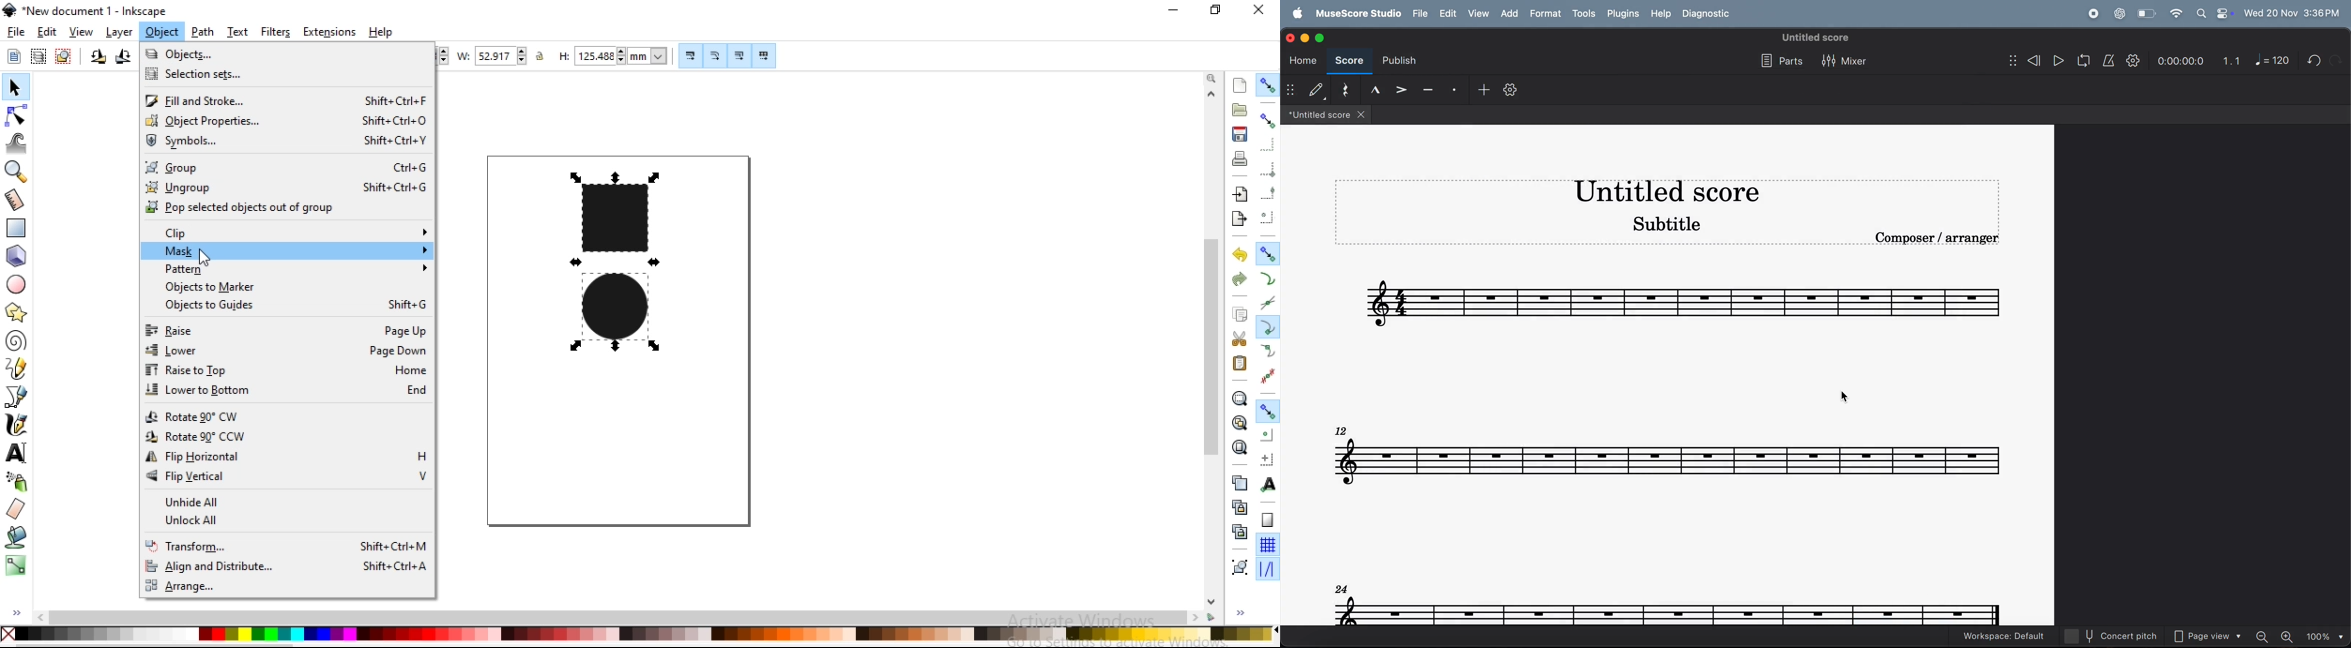  What do you see at coordinates (1266, 458) in the screenshot?
I see `snap an items rotation center` at bounding box center [1266, 458].